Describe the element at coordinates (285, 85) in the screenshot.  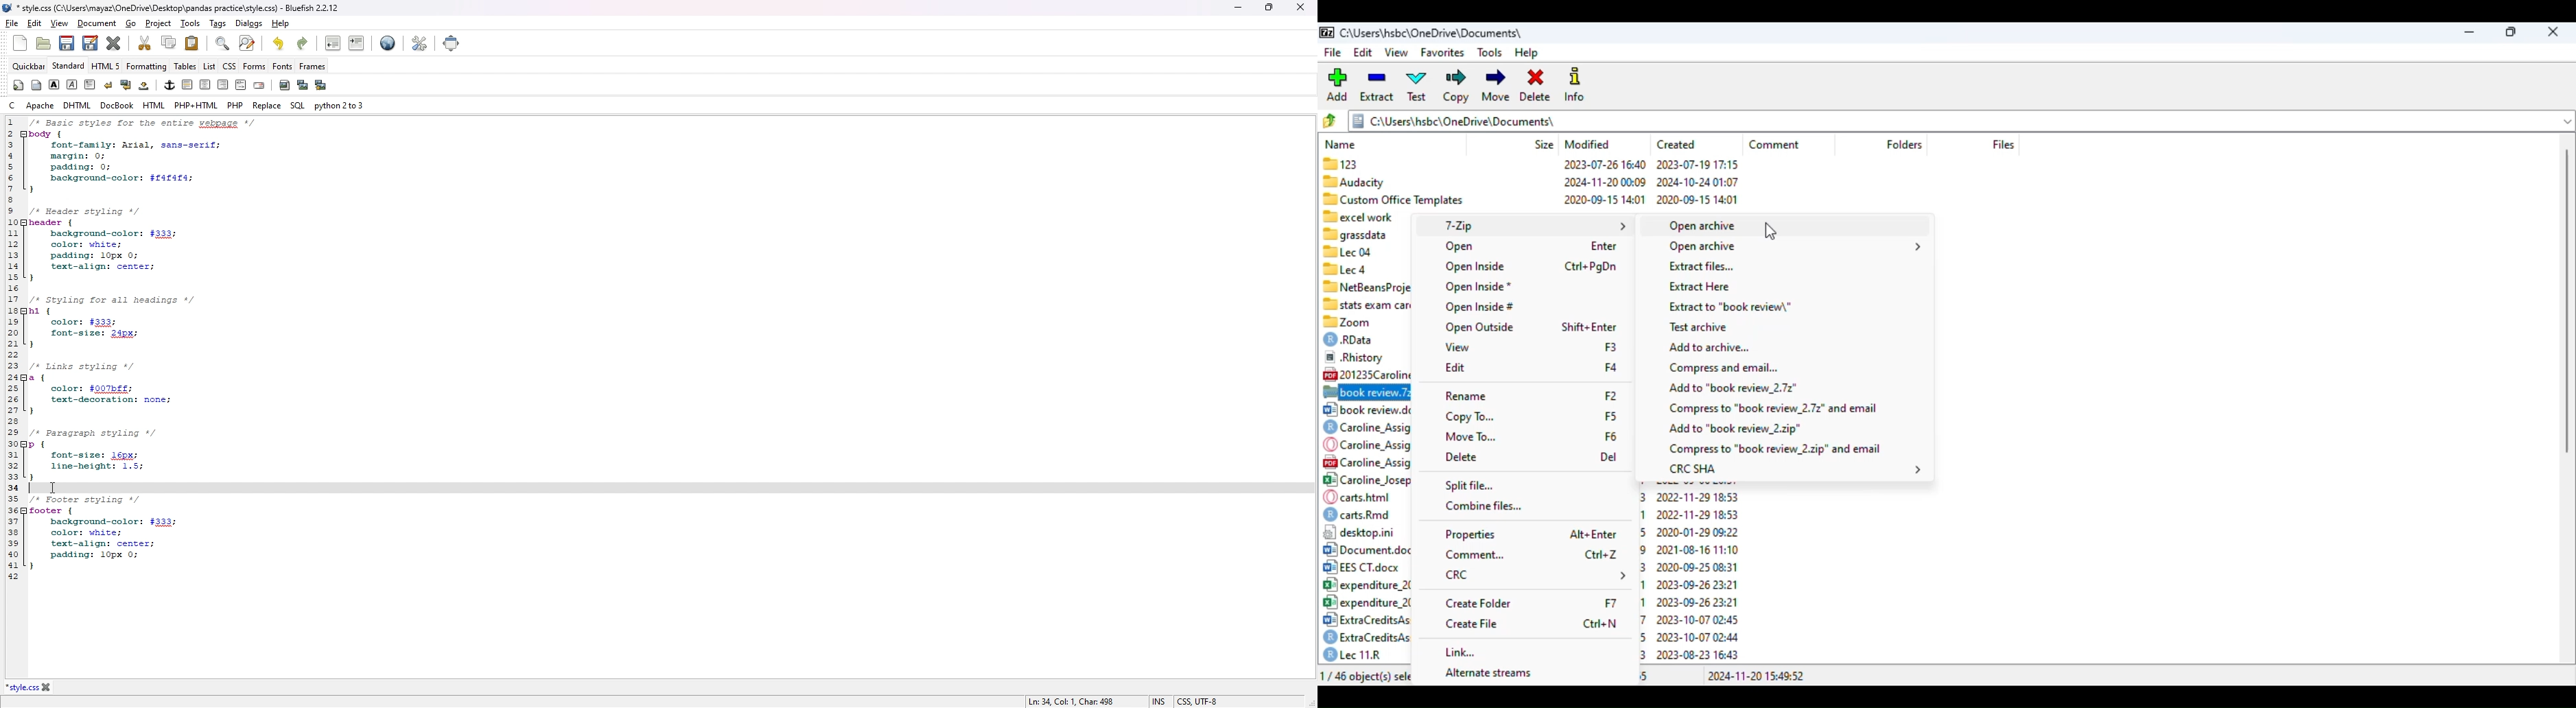
I see `insert image` at that location.